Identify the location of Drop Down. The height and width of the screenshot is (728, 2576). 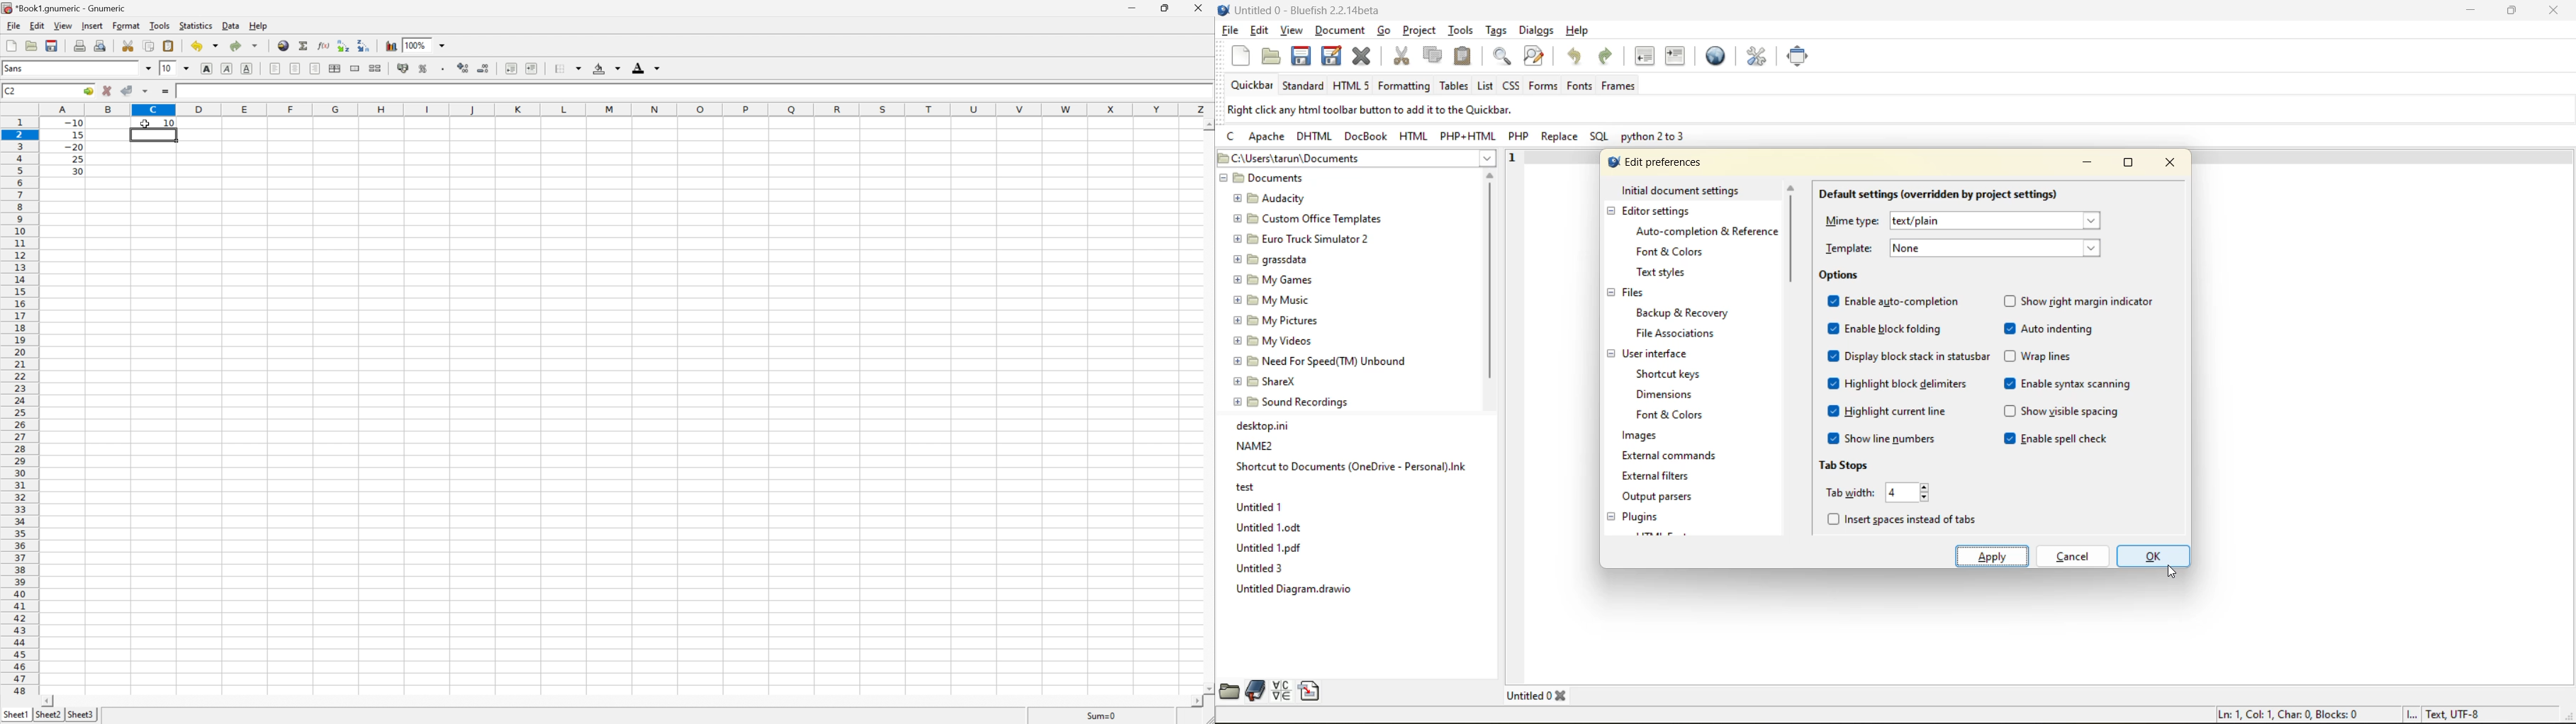
(188, 67).